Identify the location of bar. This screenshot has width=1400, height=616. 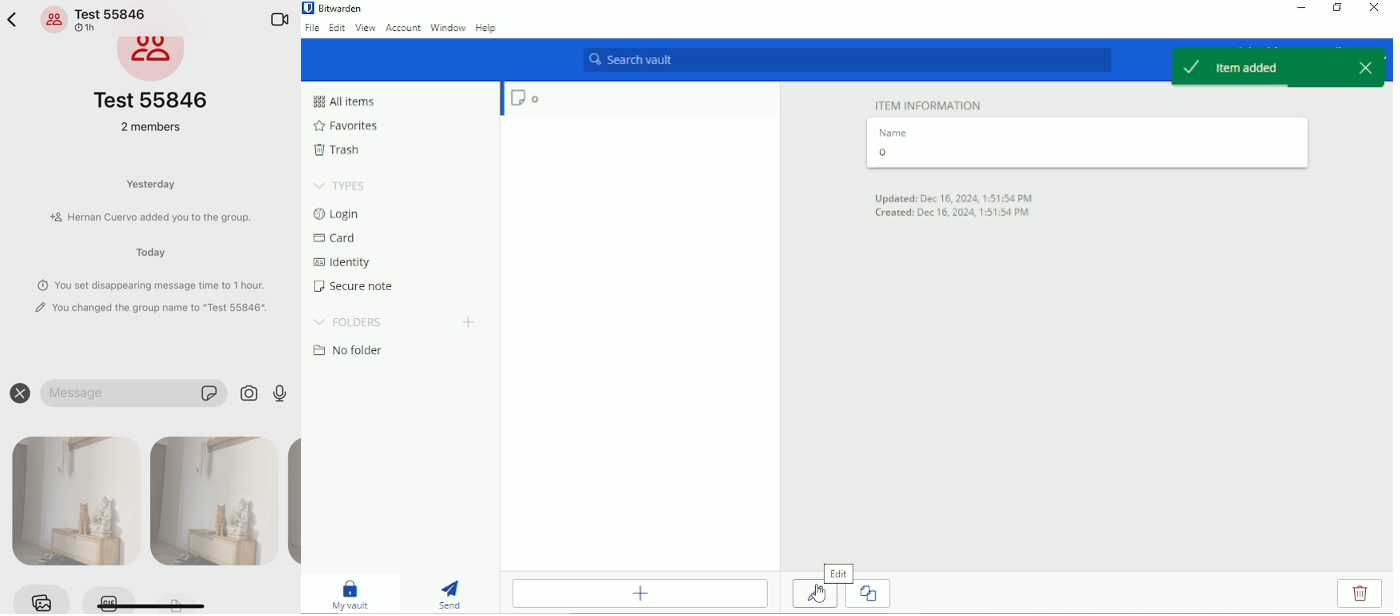
(152, 605).